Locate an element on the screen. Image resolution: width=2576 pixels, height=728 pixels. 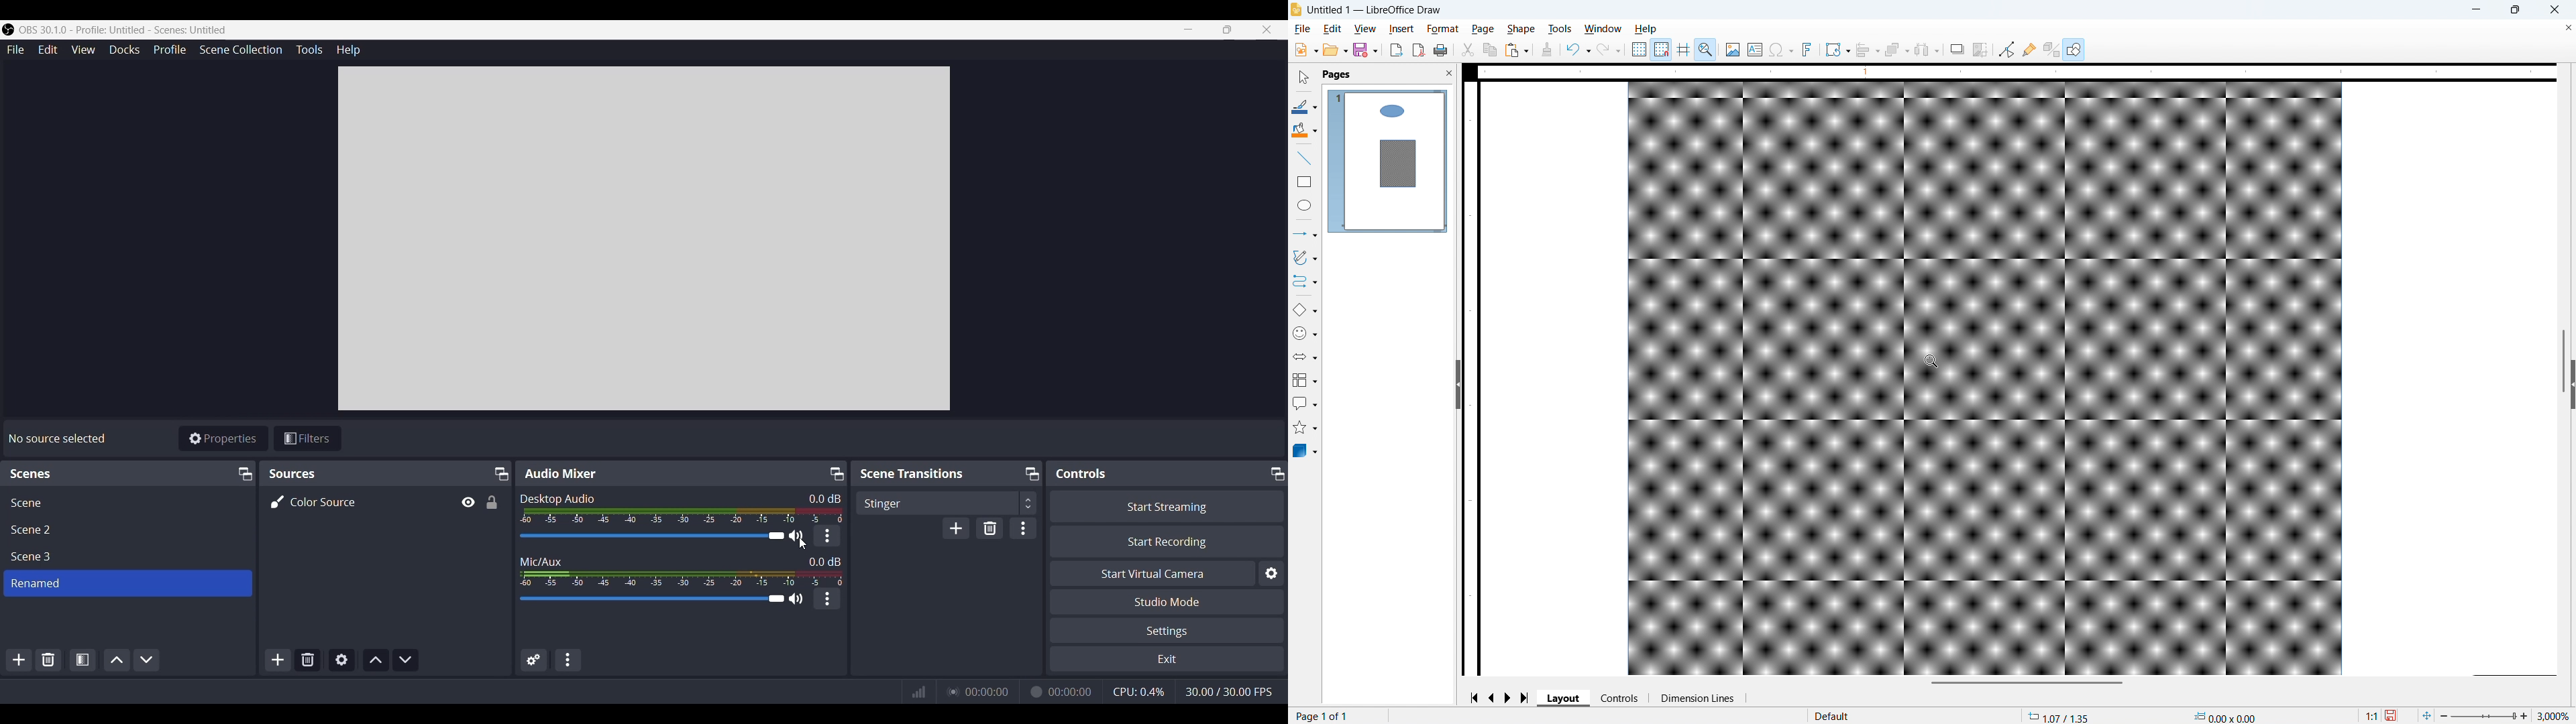
Start streaming is located at coordinates (1167, 506).